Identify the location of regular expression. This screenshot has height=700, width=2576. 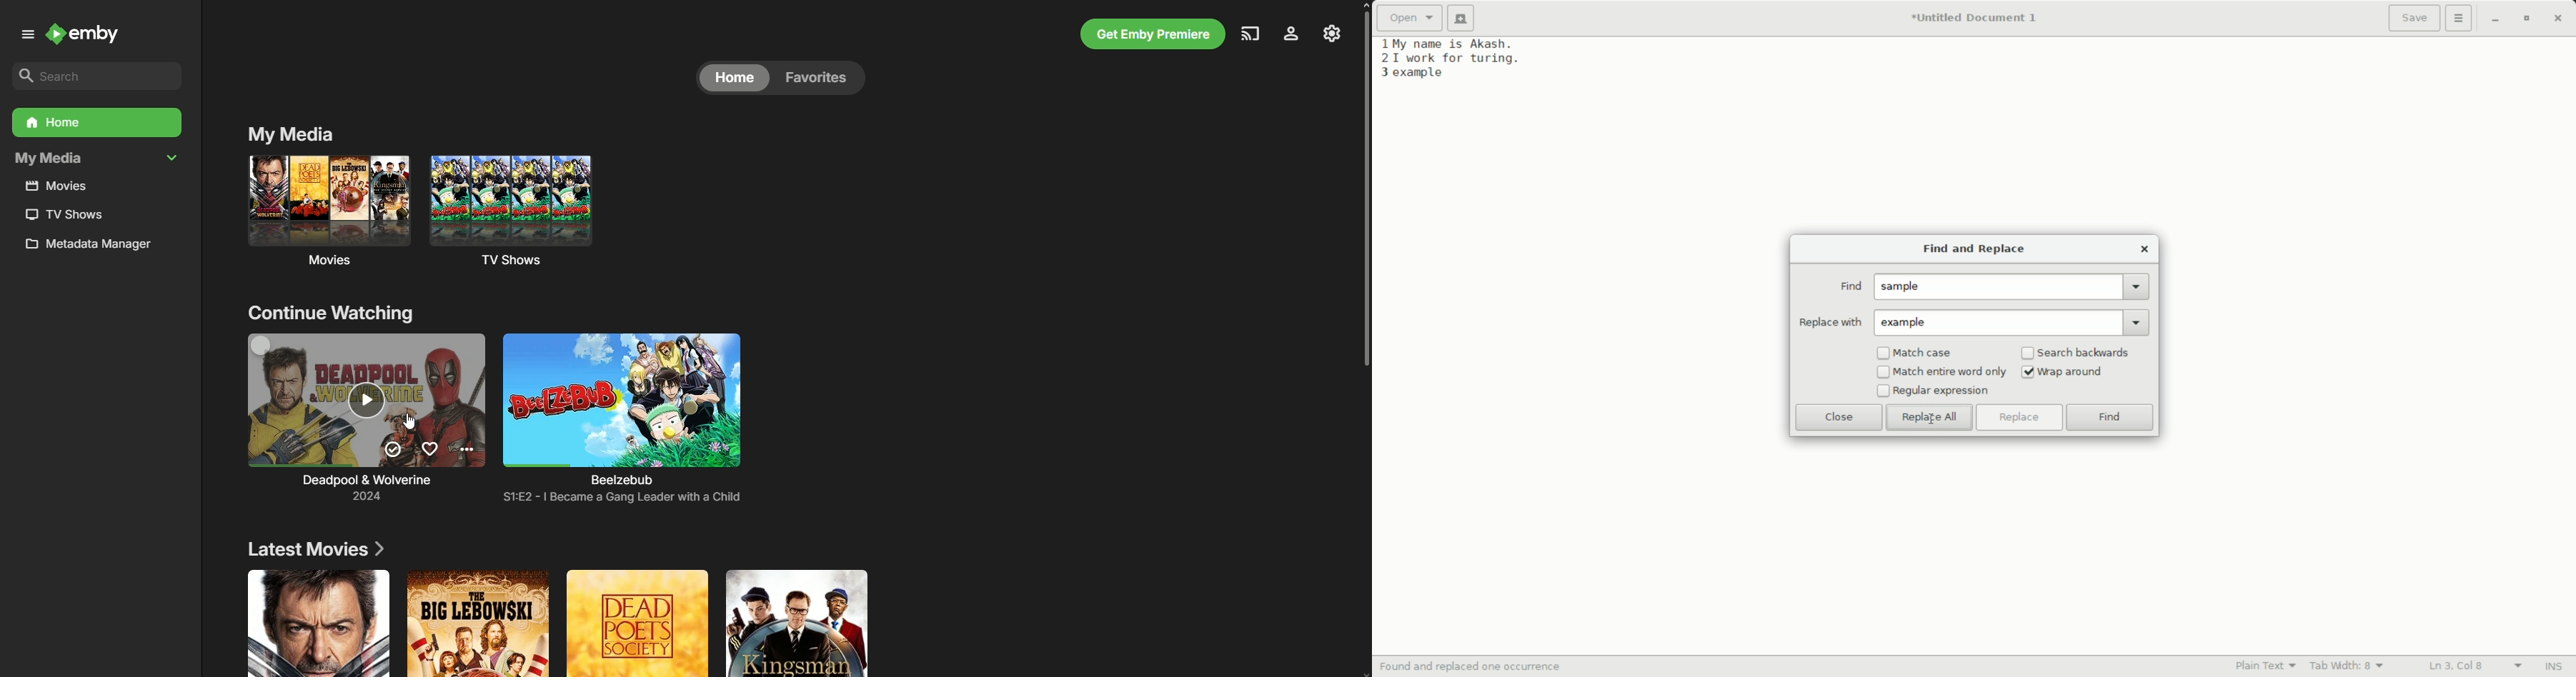
(1942, 391).